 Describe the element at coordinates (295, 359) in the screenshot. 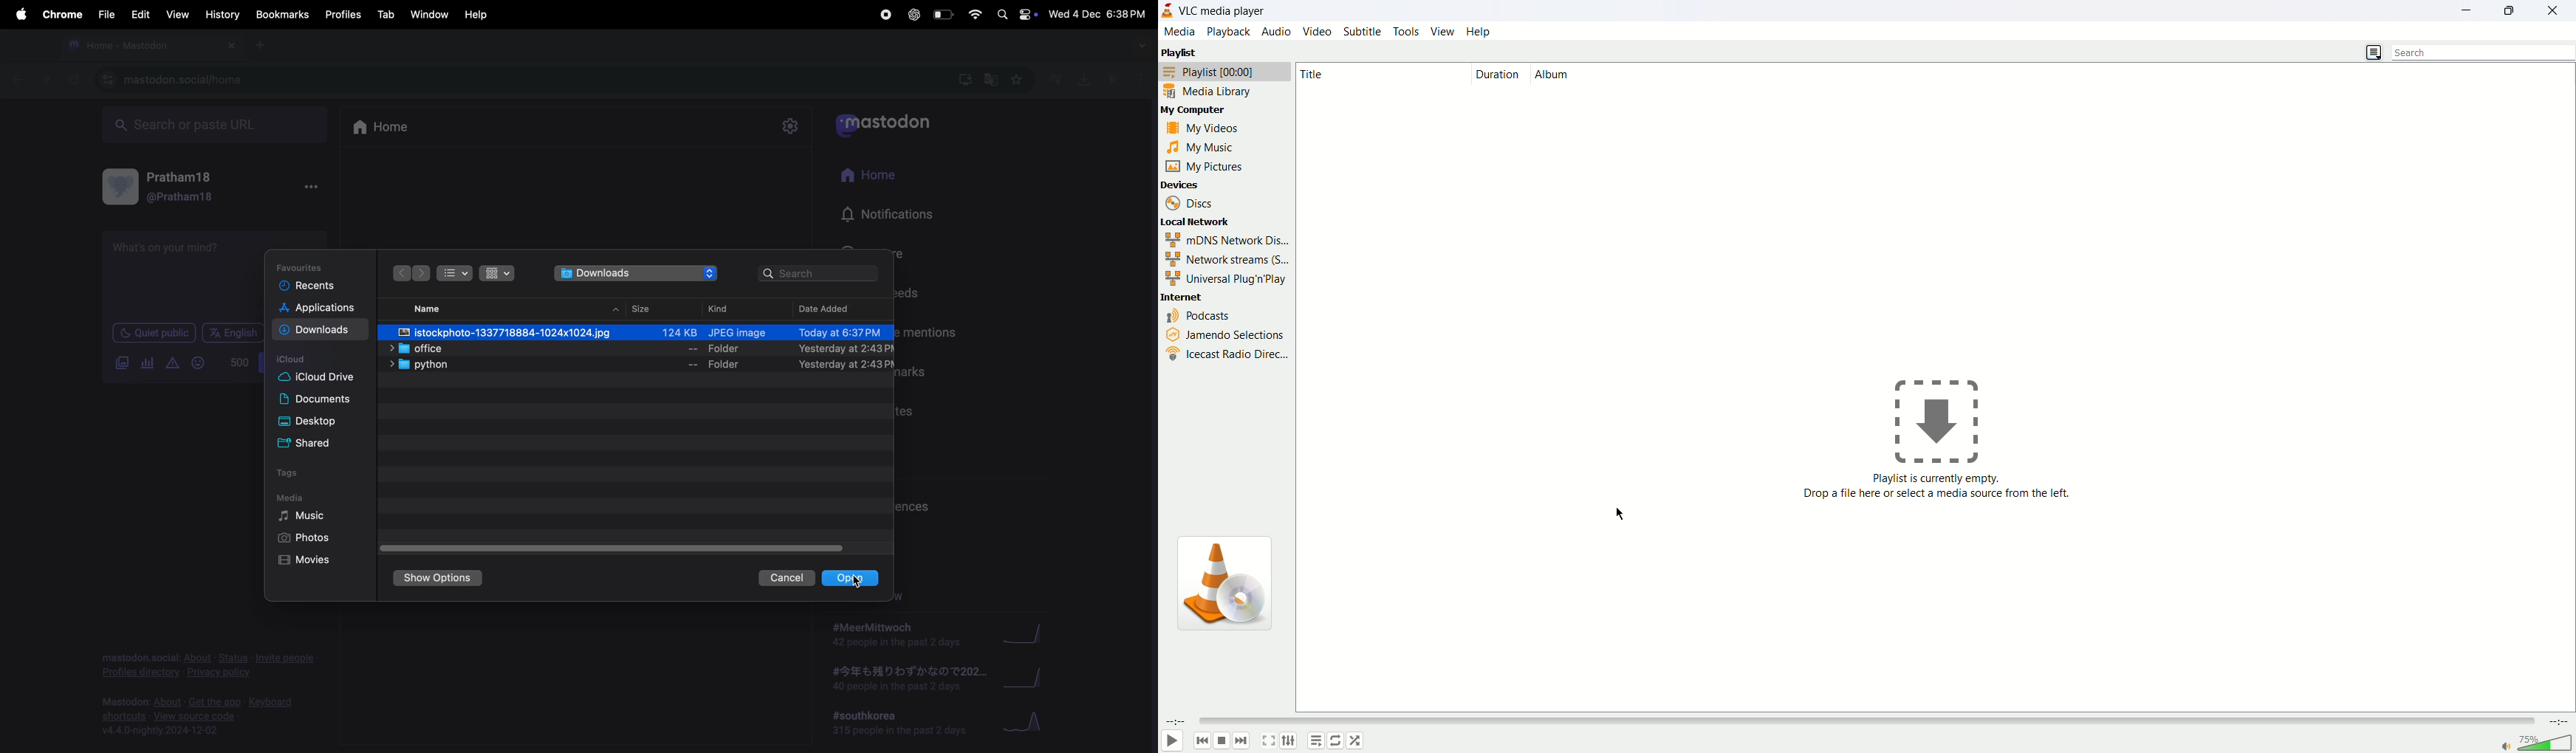

I see `i cloud` at that location.